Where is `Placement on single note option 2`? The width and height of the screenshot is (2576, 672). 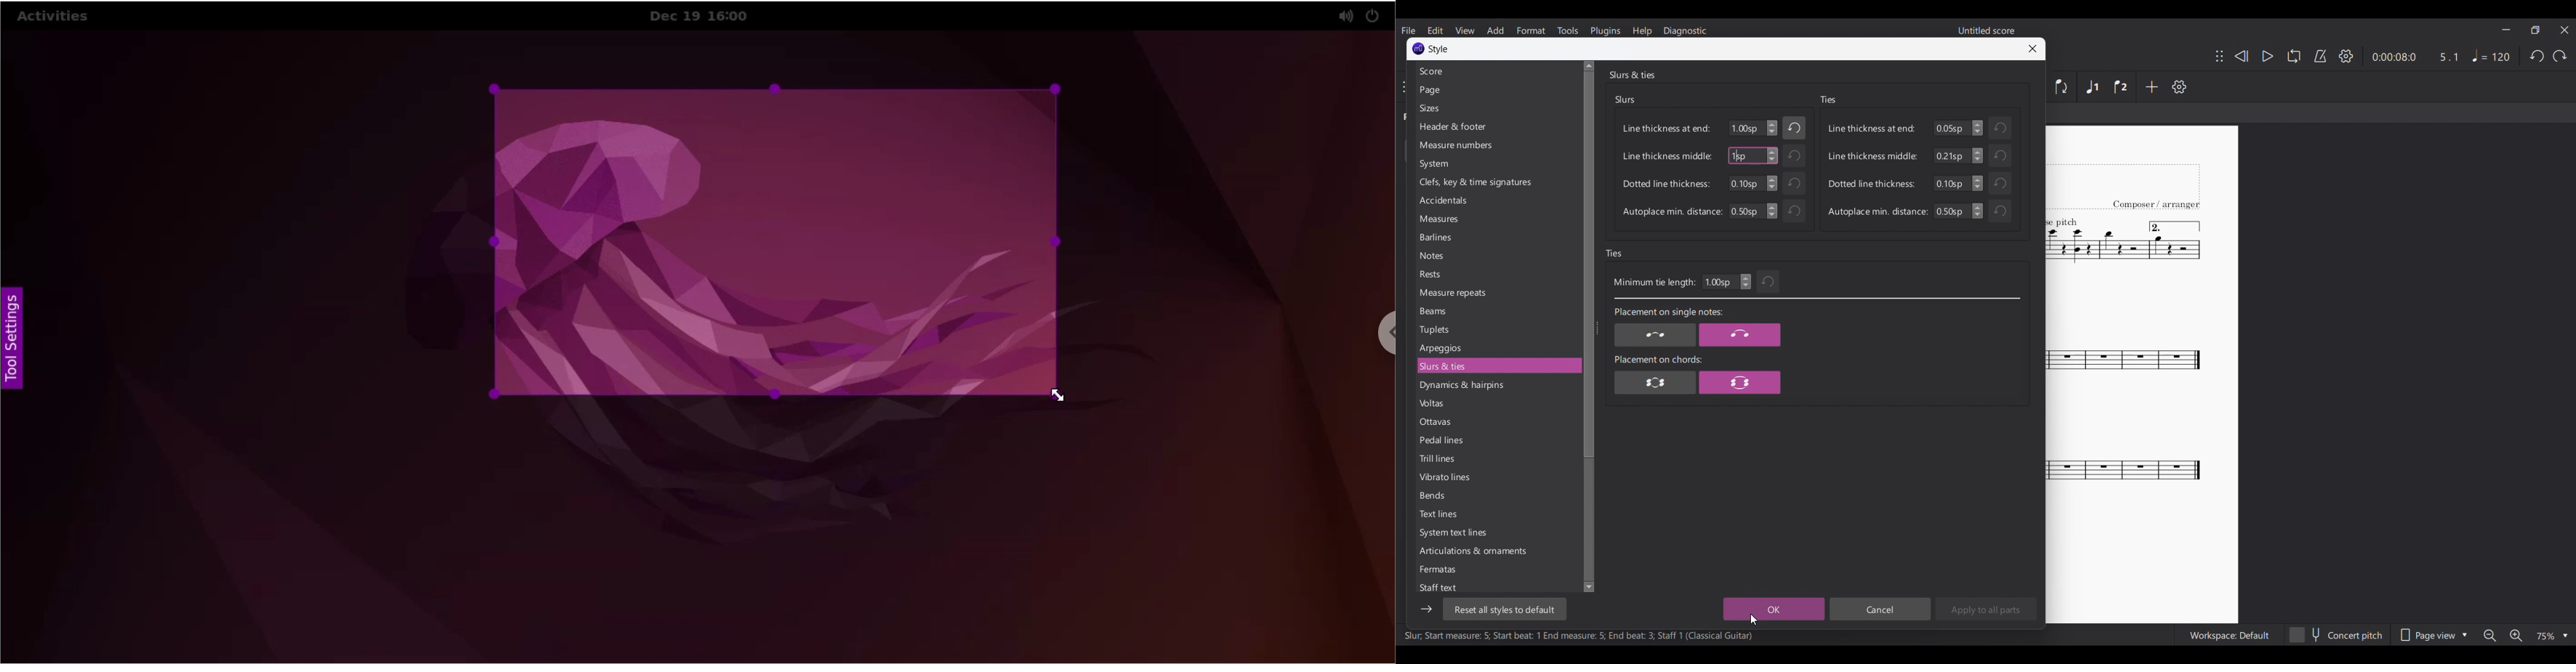
Placement on single note option 2 is located at coordinates (1740, 335).